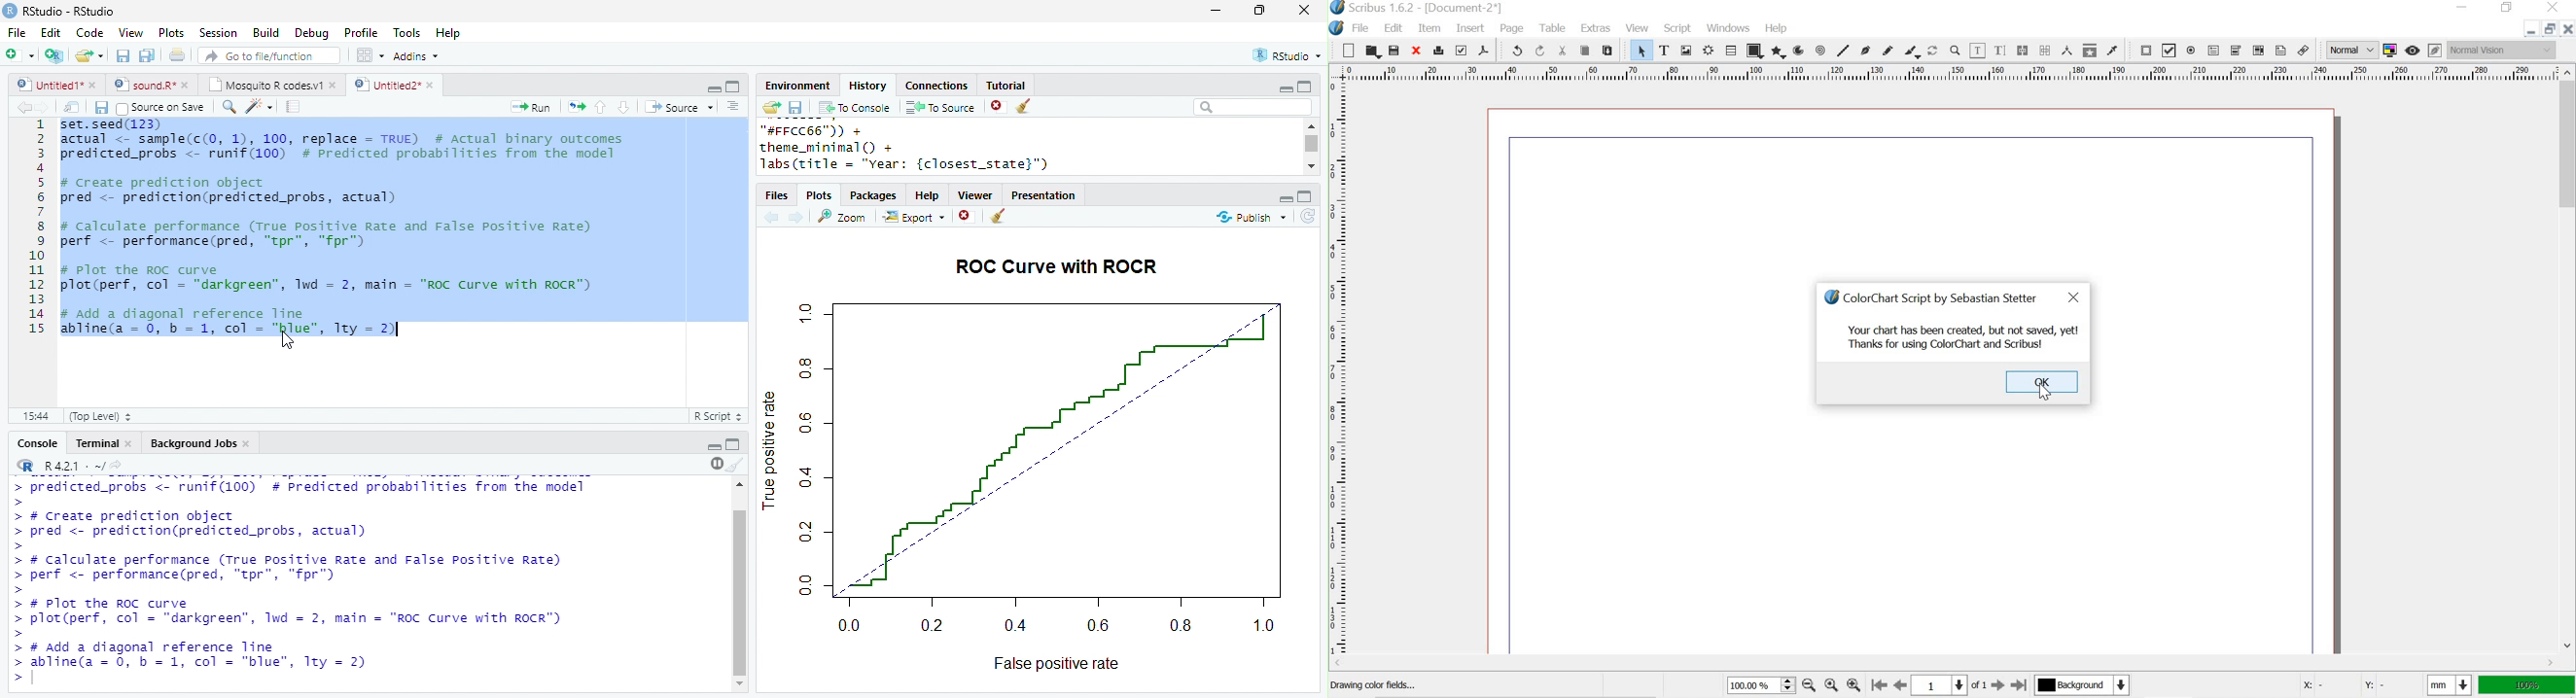  I want to click on text frame, so click(1664, 49).